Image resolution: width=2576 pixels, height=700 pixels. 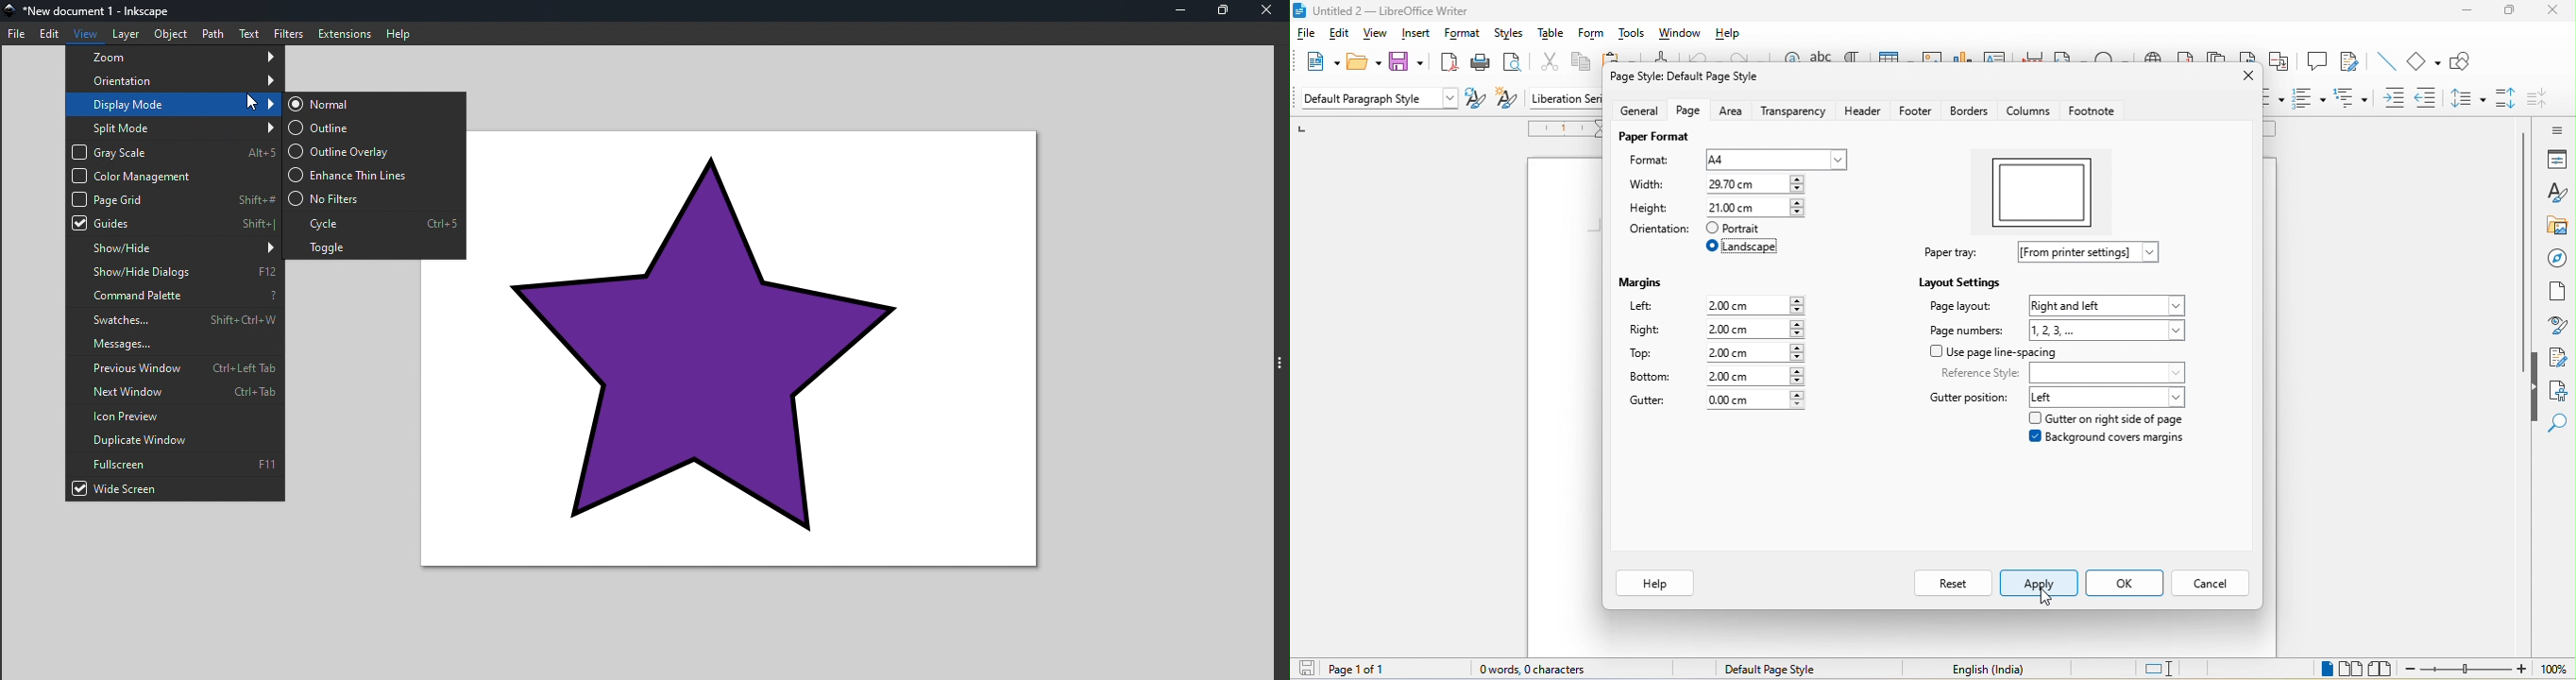 I want to click on gallery art, so click(x=2556, y=227).